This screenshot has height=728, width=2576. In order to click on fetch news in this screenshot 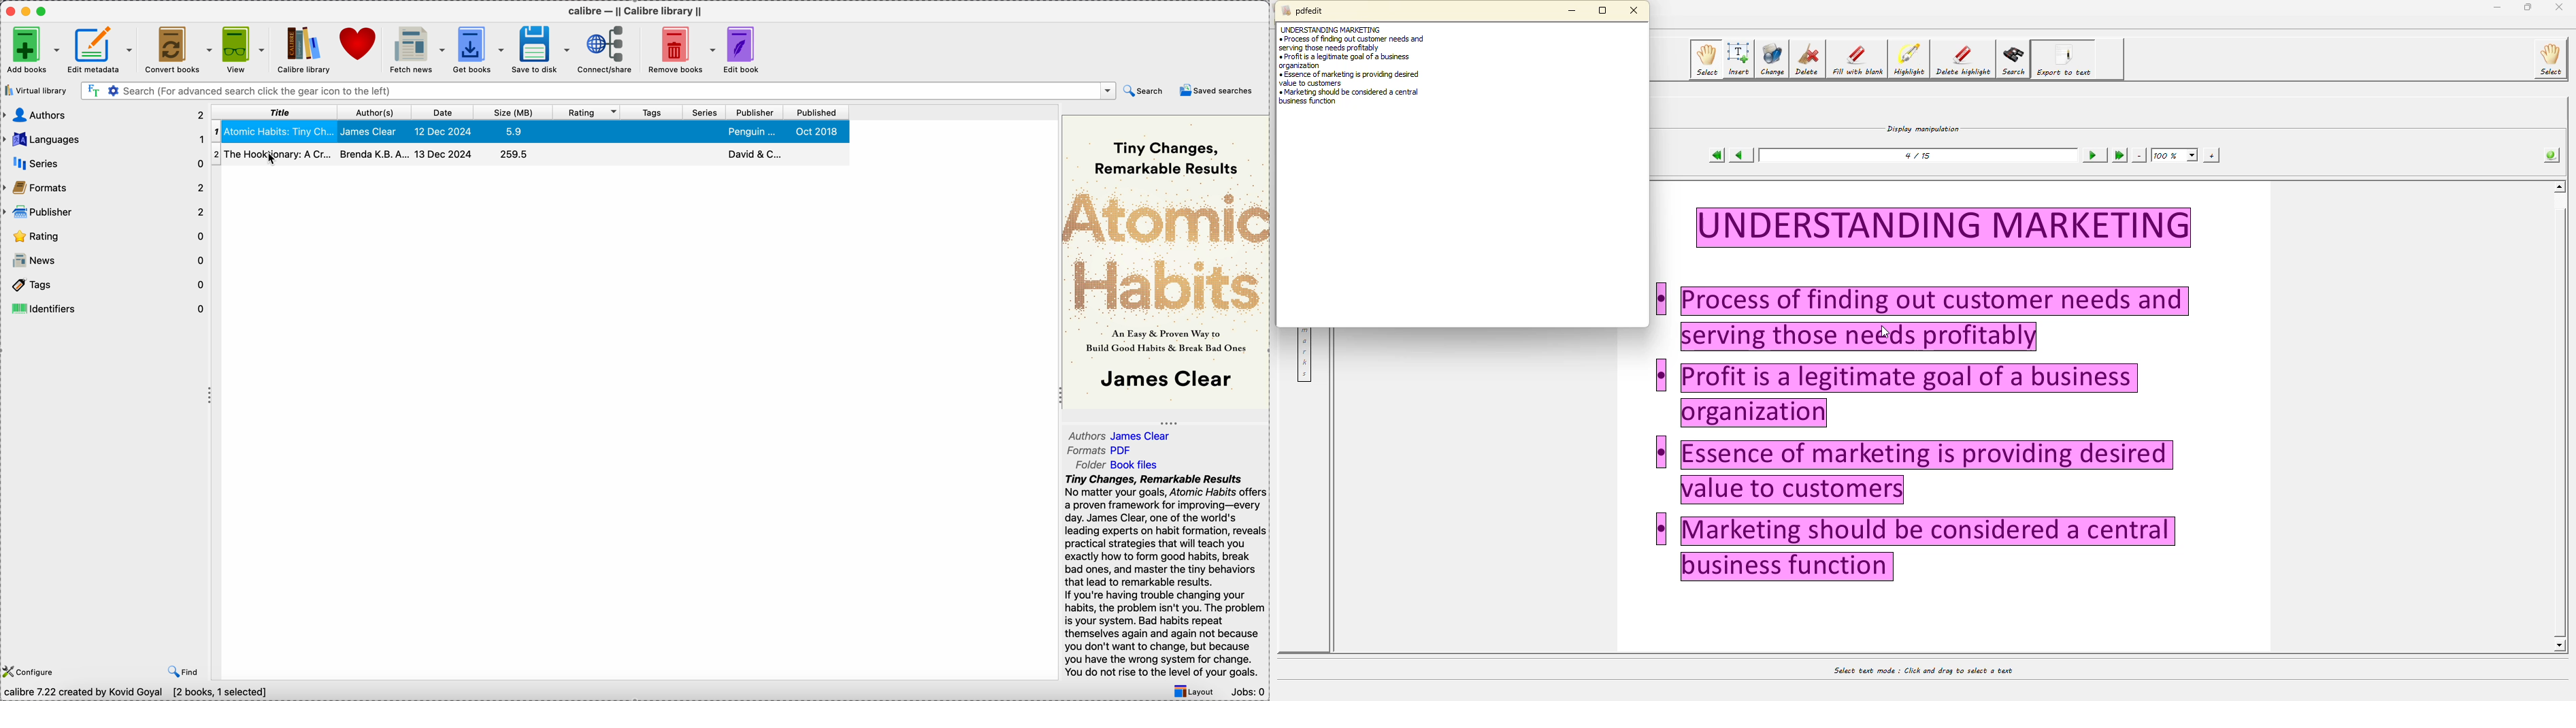, I will do `click(417, 48)`.